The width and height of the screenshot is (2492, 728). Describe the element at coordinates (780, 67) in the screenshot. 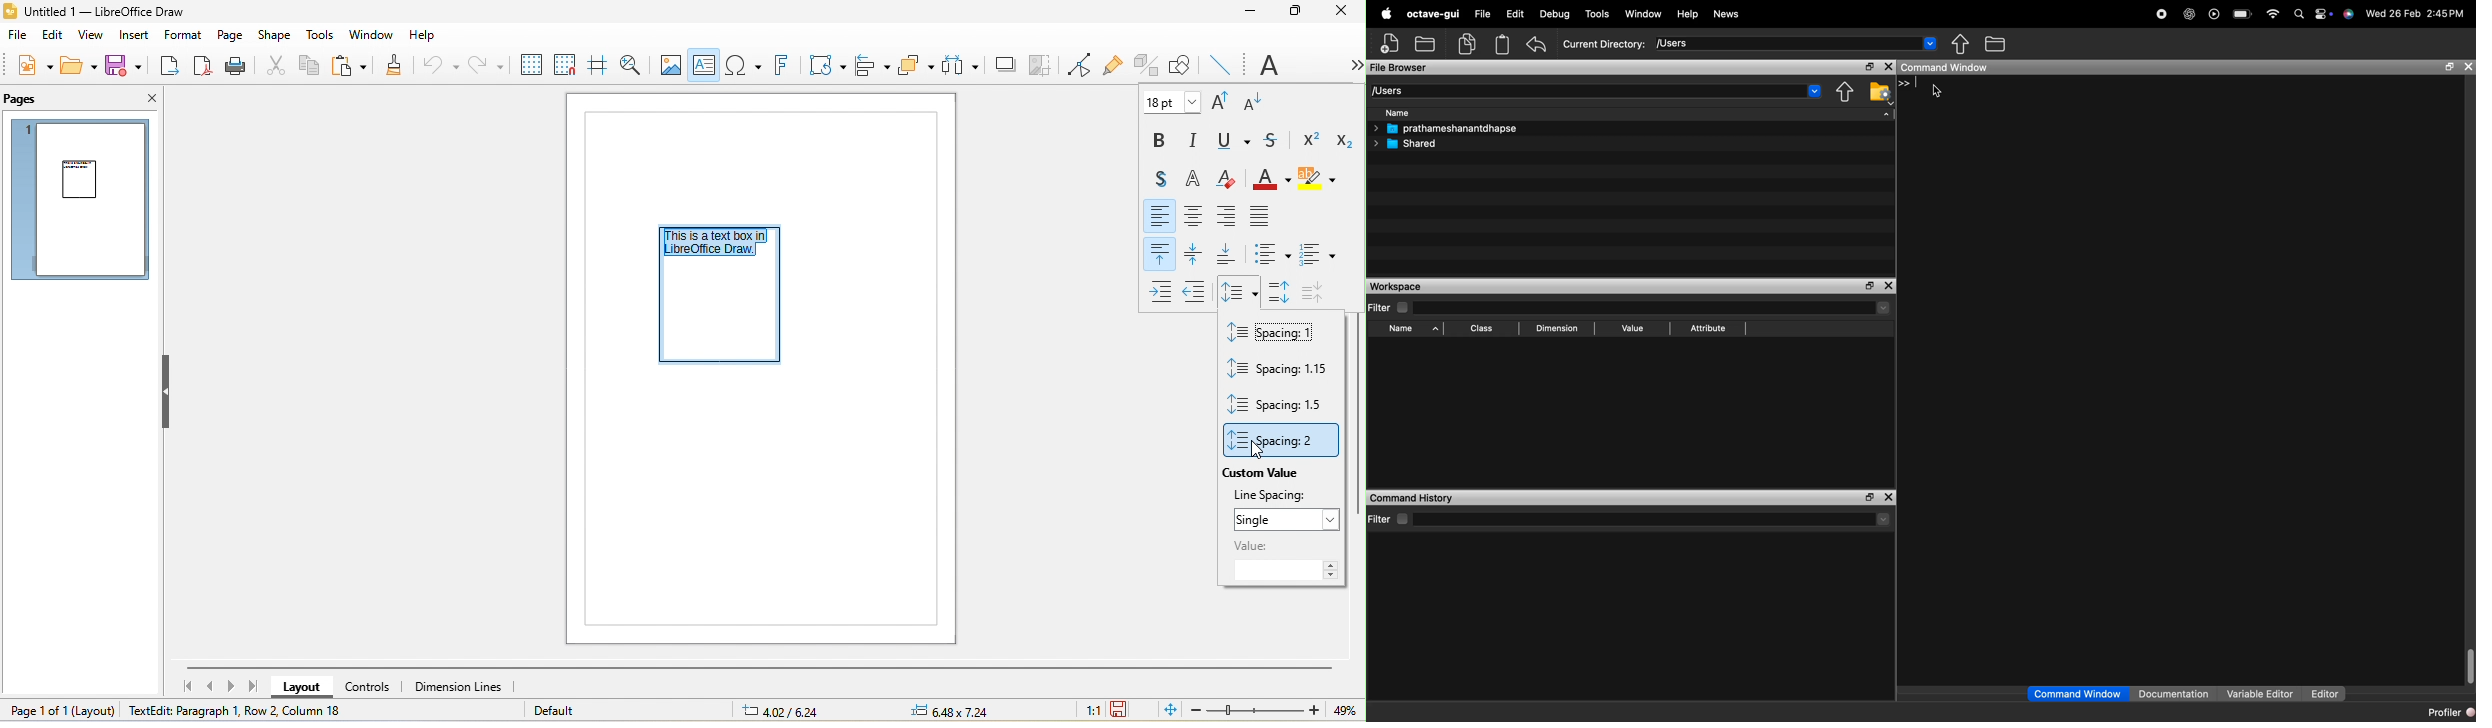

I see `fontwork text` at that location.